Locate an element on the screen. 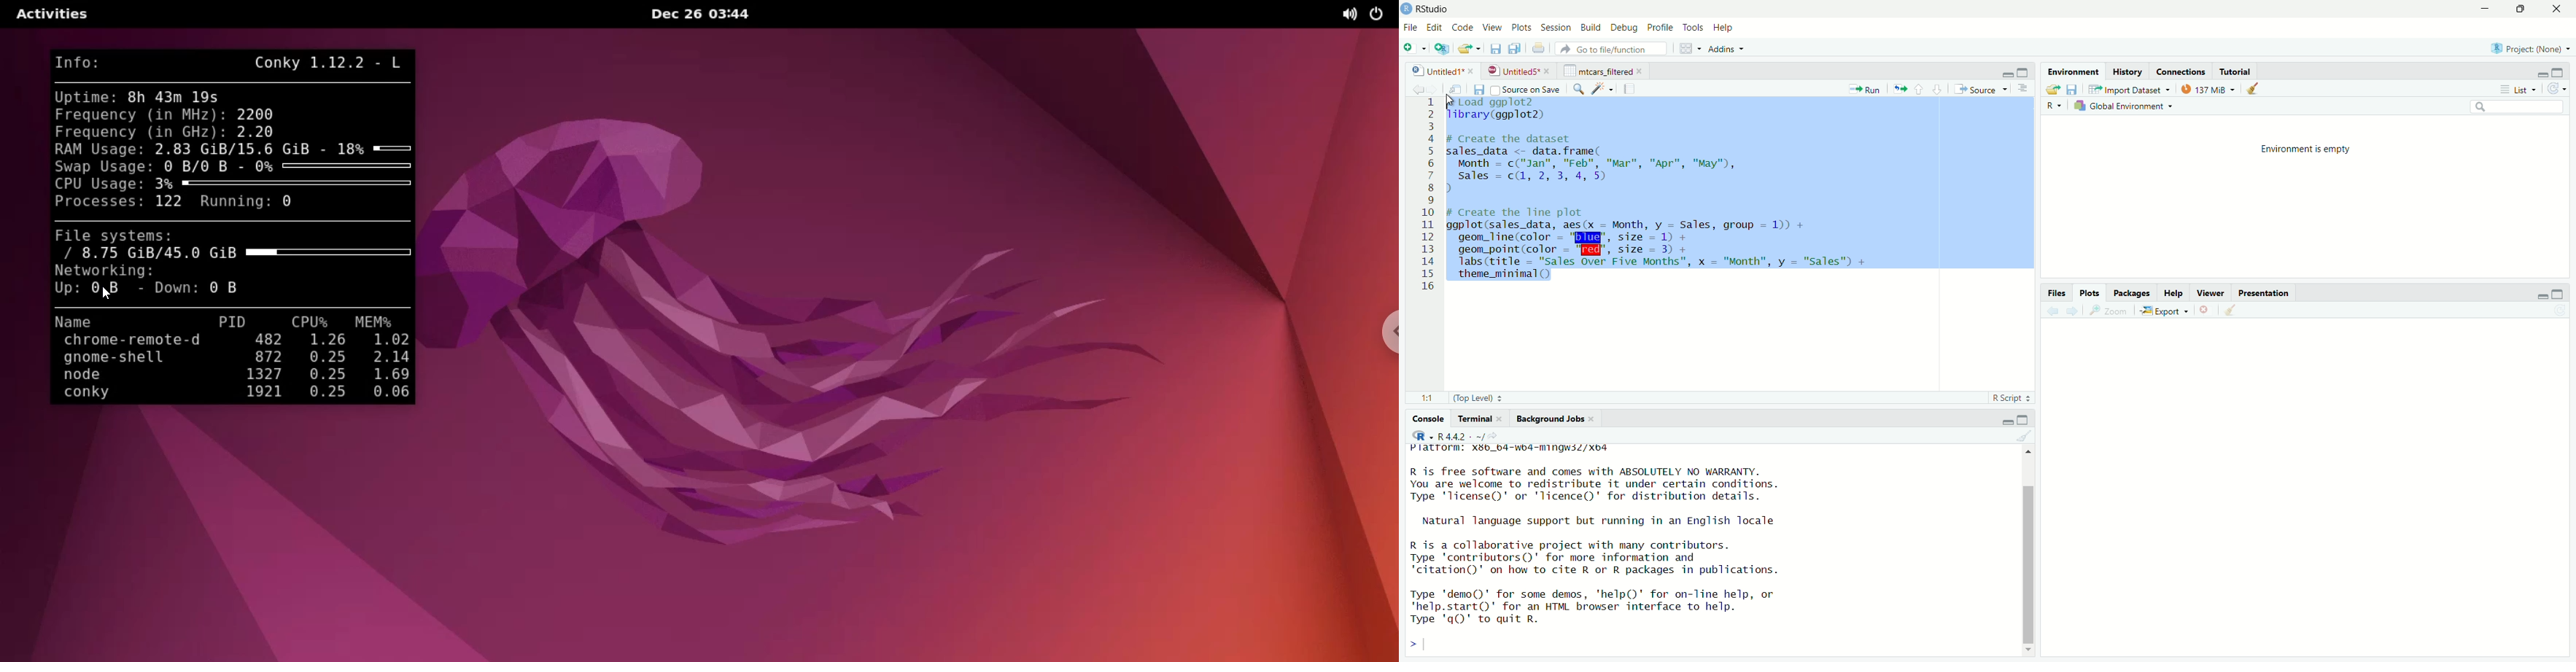 This screenshot has width=2576, height=672. clear console is located at coordinates (2024, 436).